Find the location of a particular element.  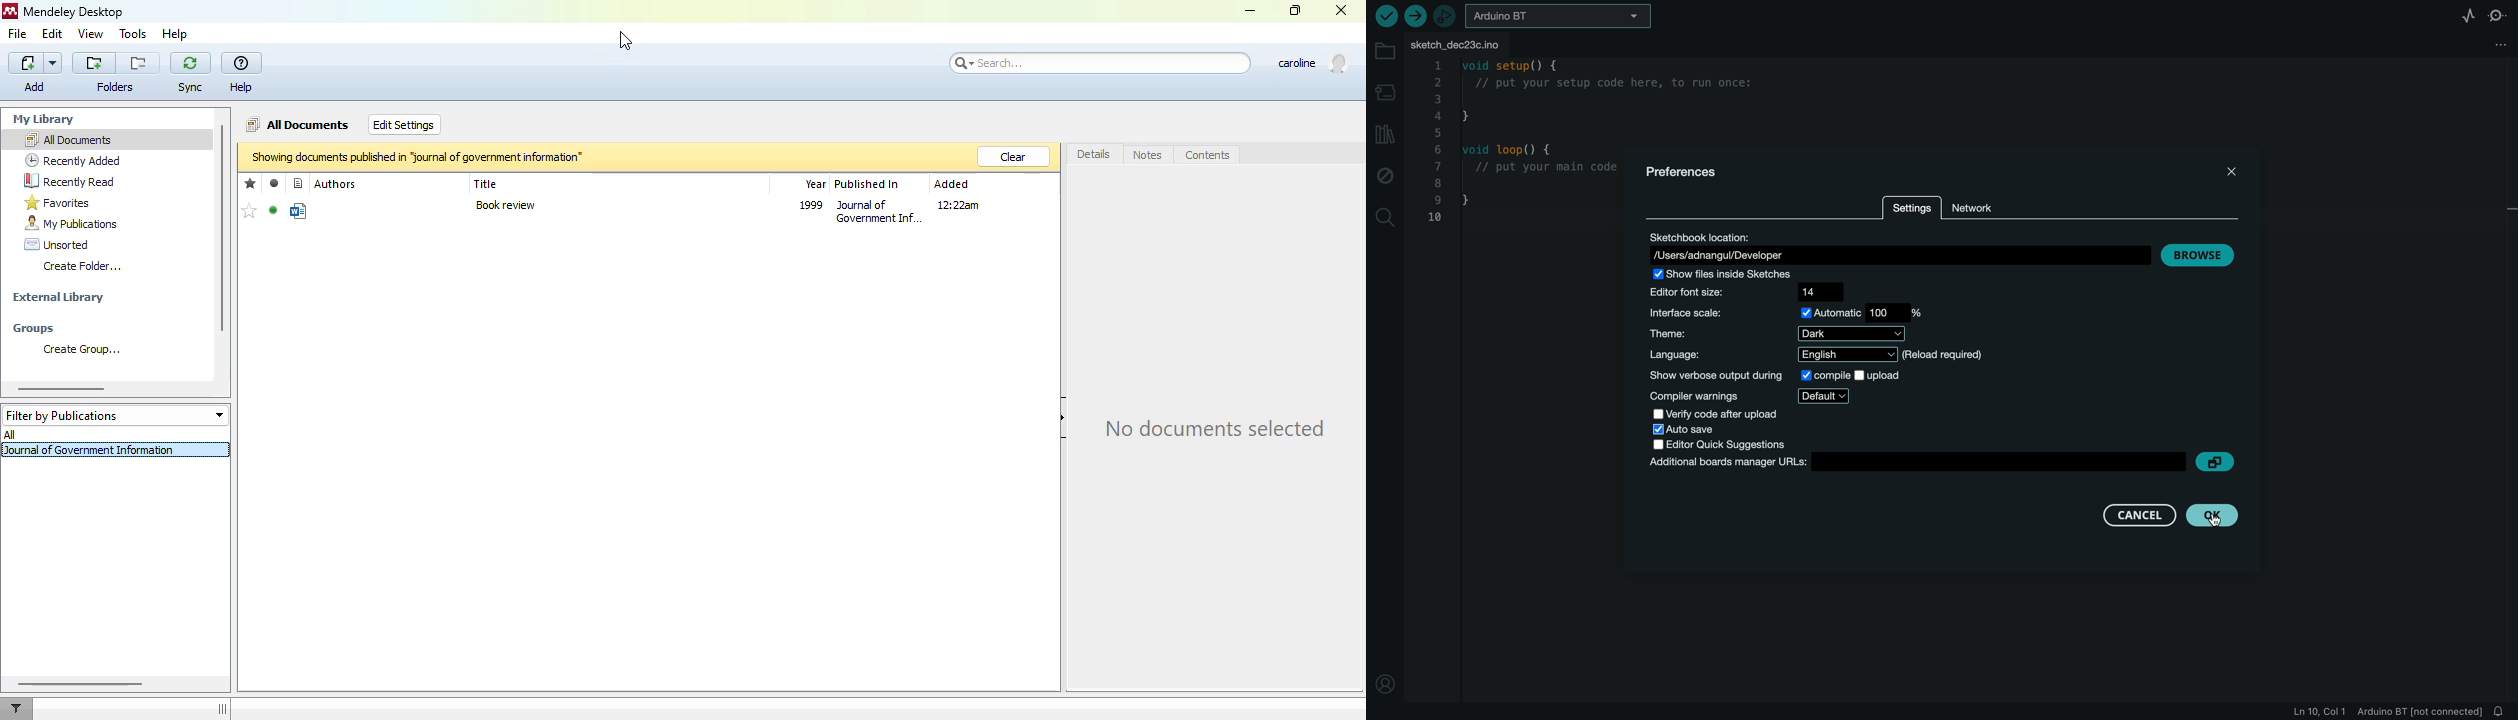

preferences is located at coordinates (1684, 171).